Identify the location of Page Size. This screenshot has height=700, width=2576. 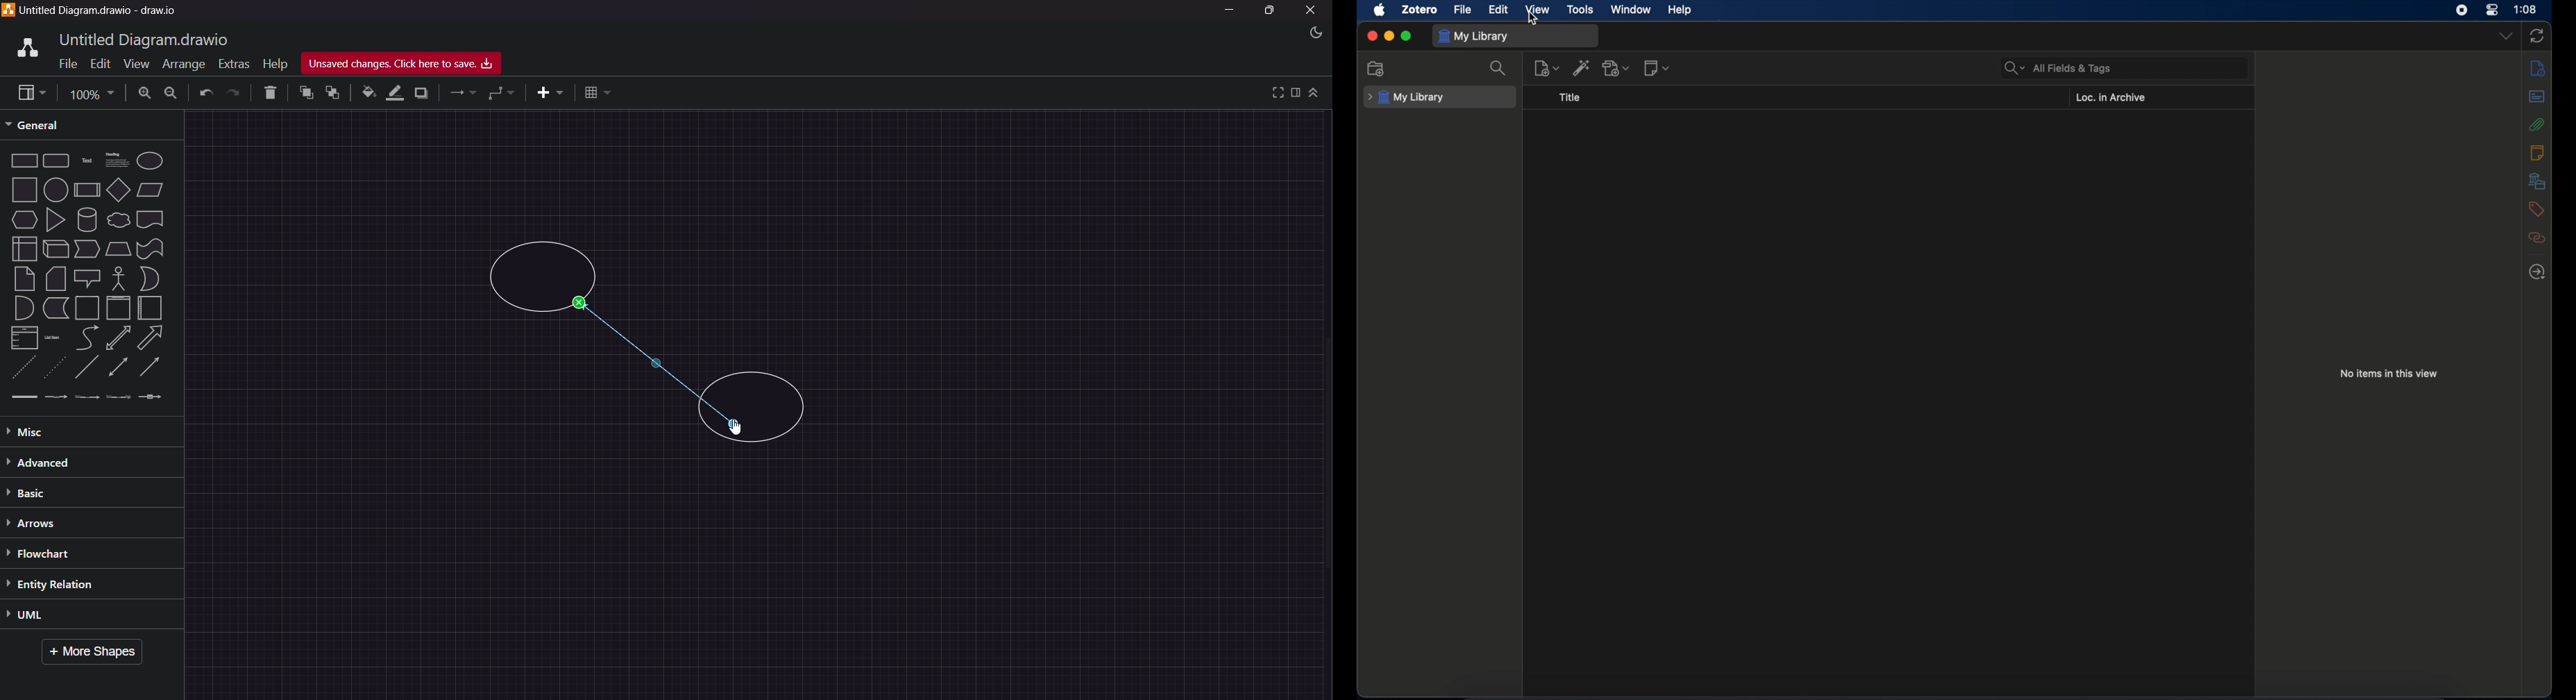
(90, 92).